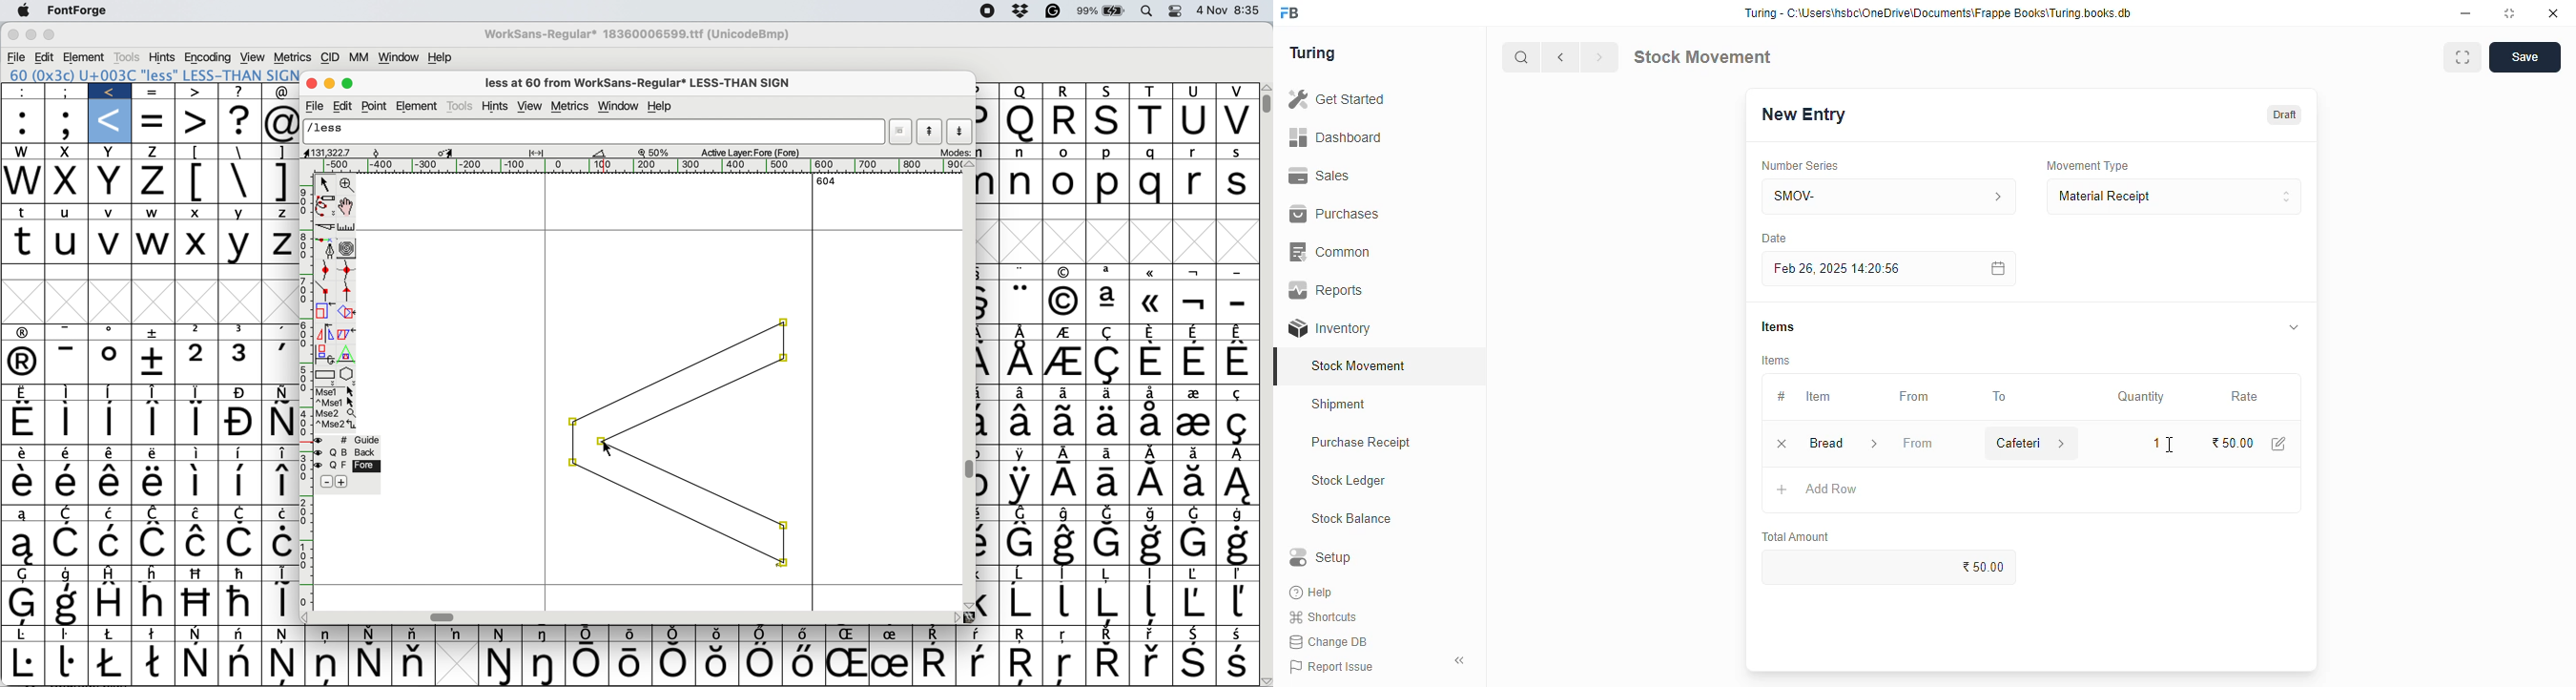 The image size is (2576, 700). Describe the element at coordinates (1832, 489) in the screenshot. I see `add row` at that location.